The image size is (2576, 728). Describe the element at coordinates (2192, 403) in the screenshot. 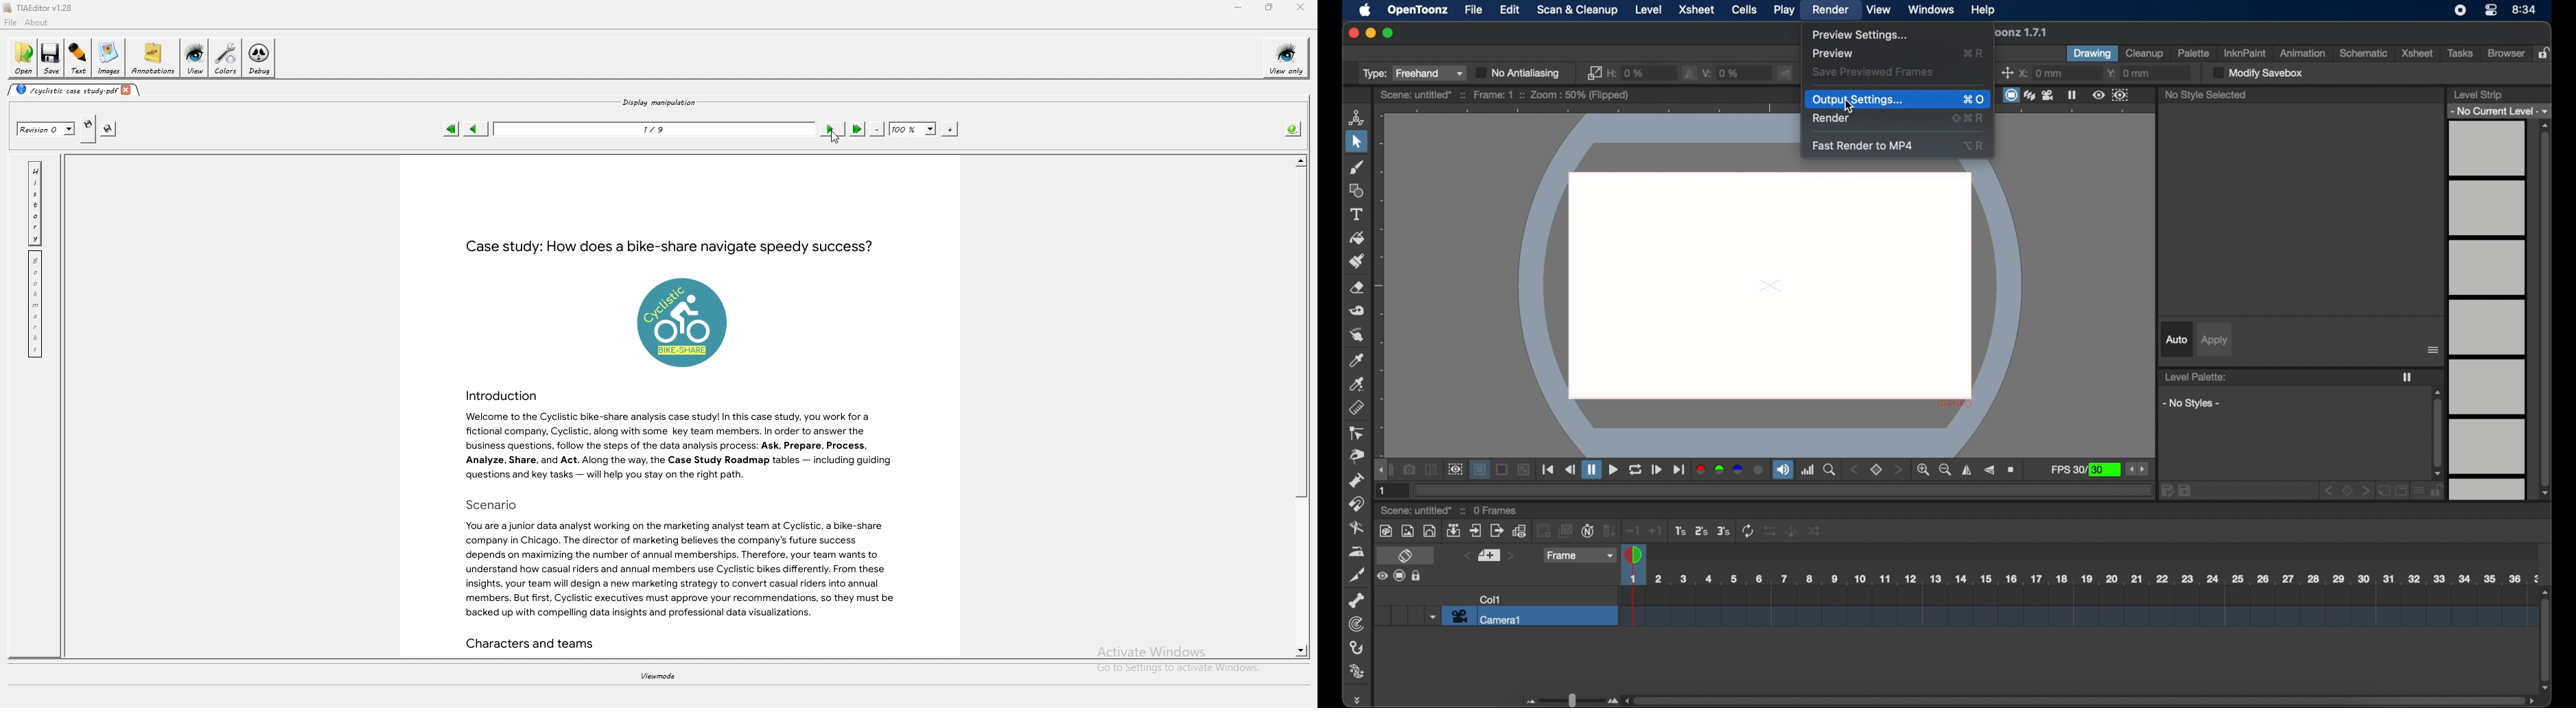

I see `no styles` at that location.